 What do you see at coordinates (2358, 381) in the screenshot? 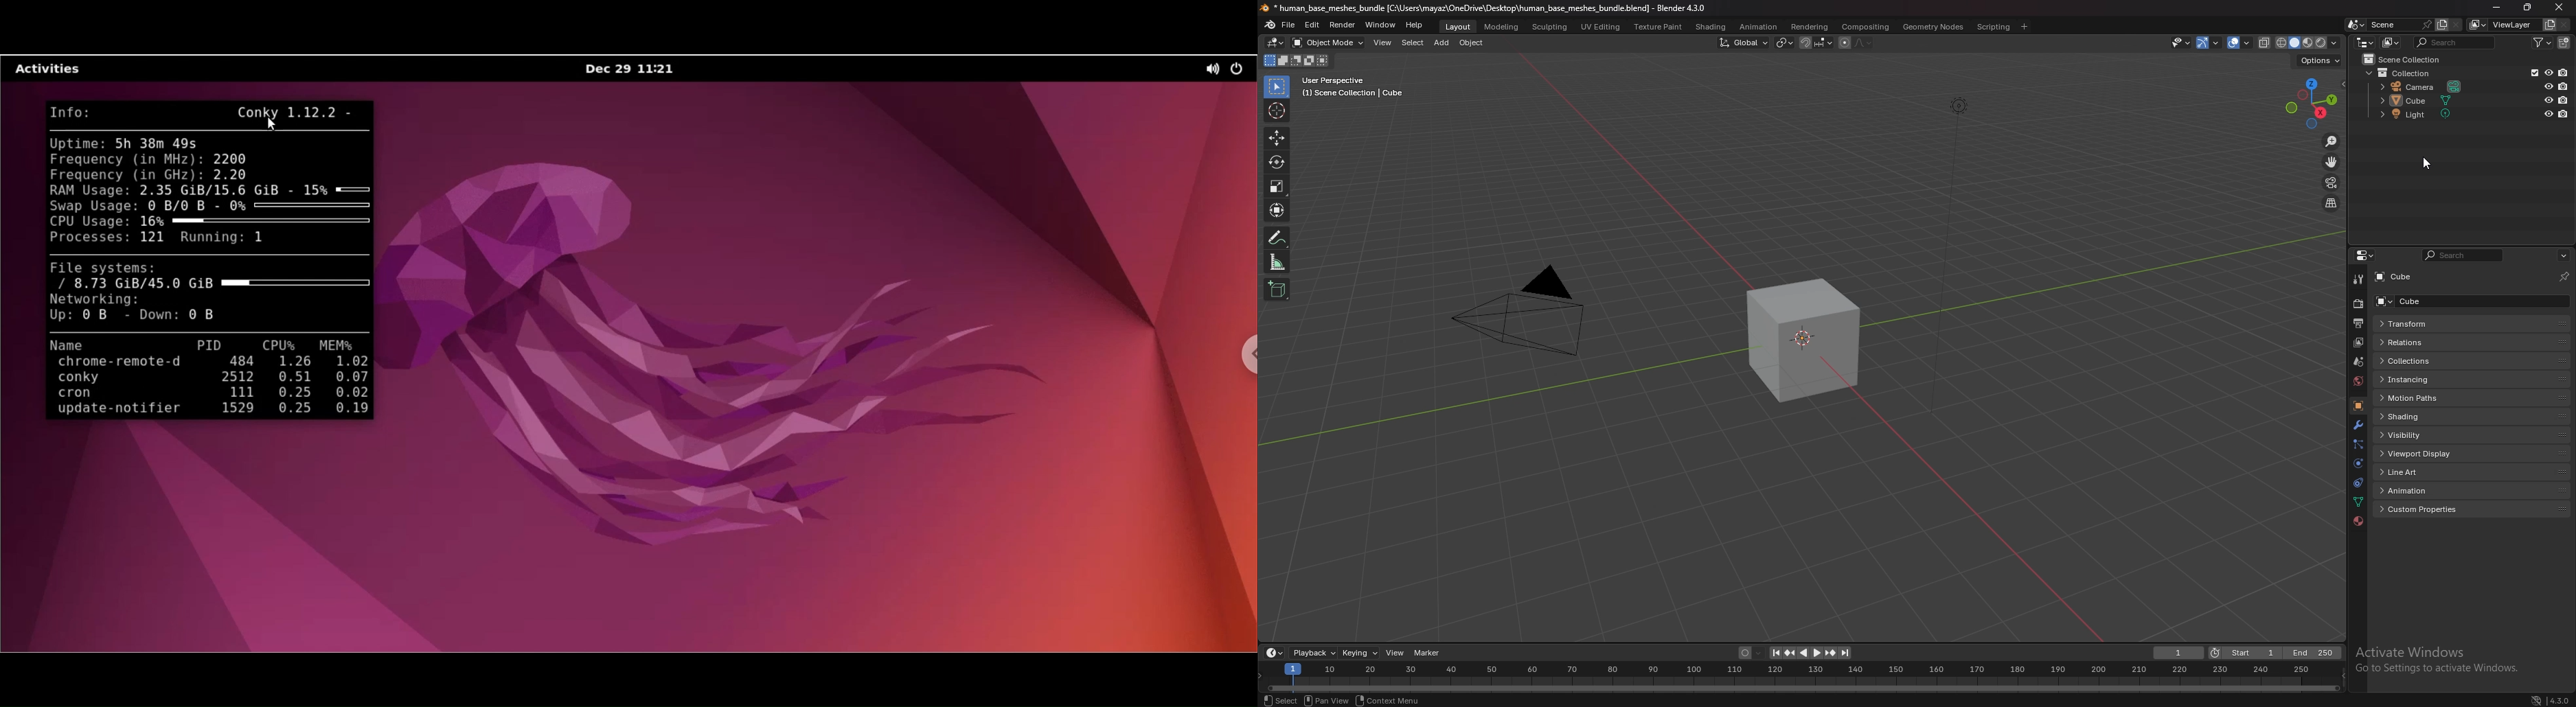
I see `world` at bounding box center [2358, 381].